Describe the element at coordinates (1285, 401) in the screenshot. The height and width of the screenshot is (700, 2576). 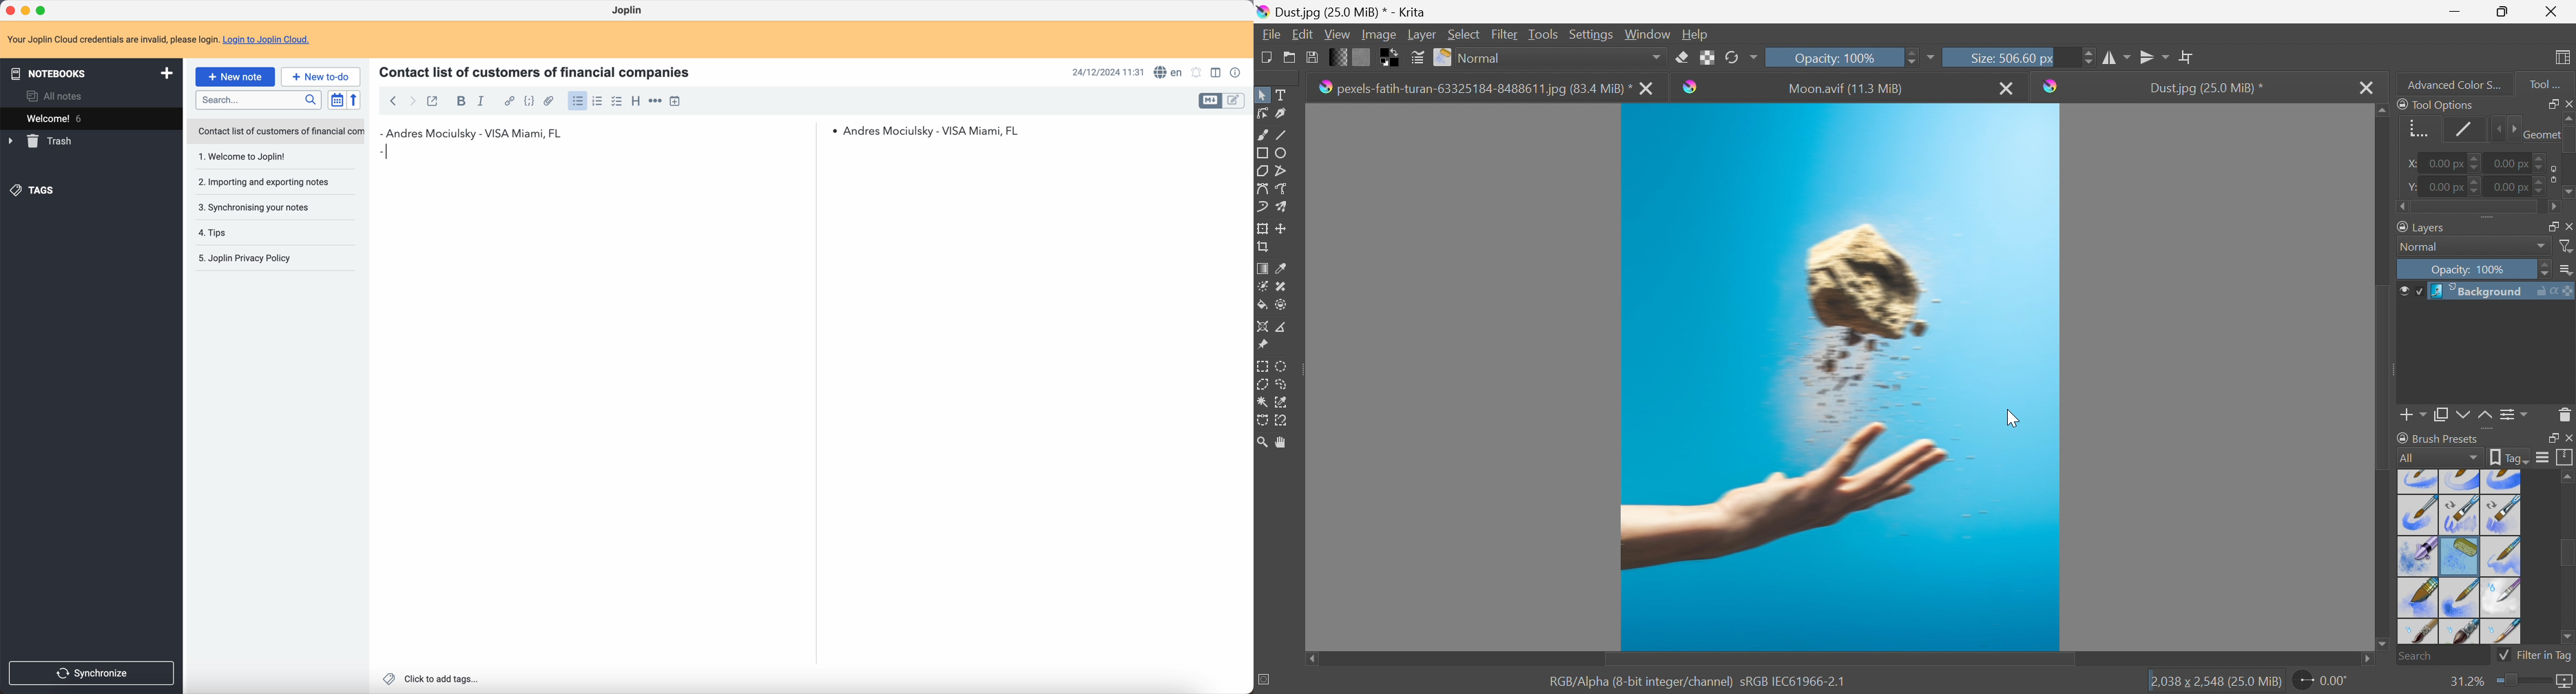
I see `selection tool` at that location.